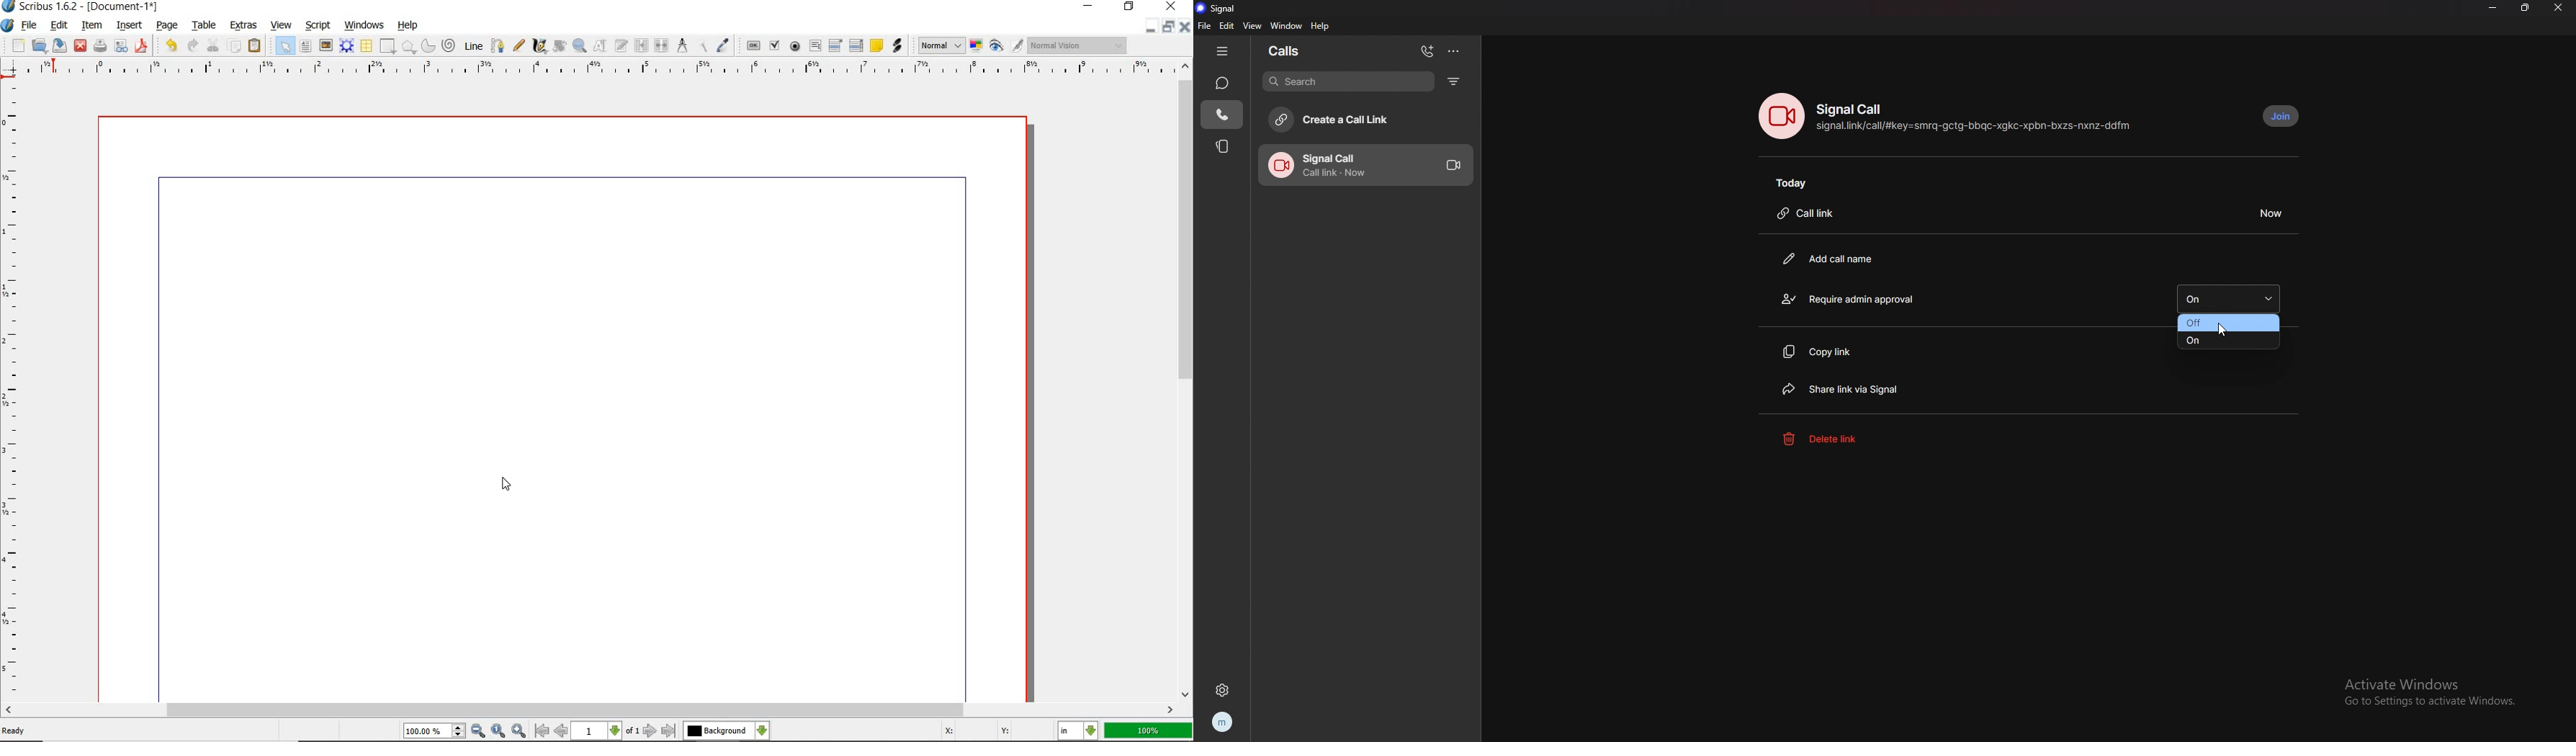  I want to click on edit, so click(1226, 26).